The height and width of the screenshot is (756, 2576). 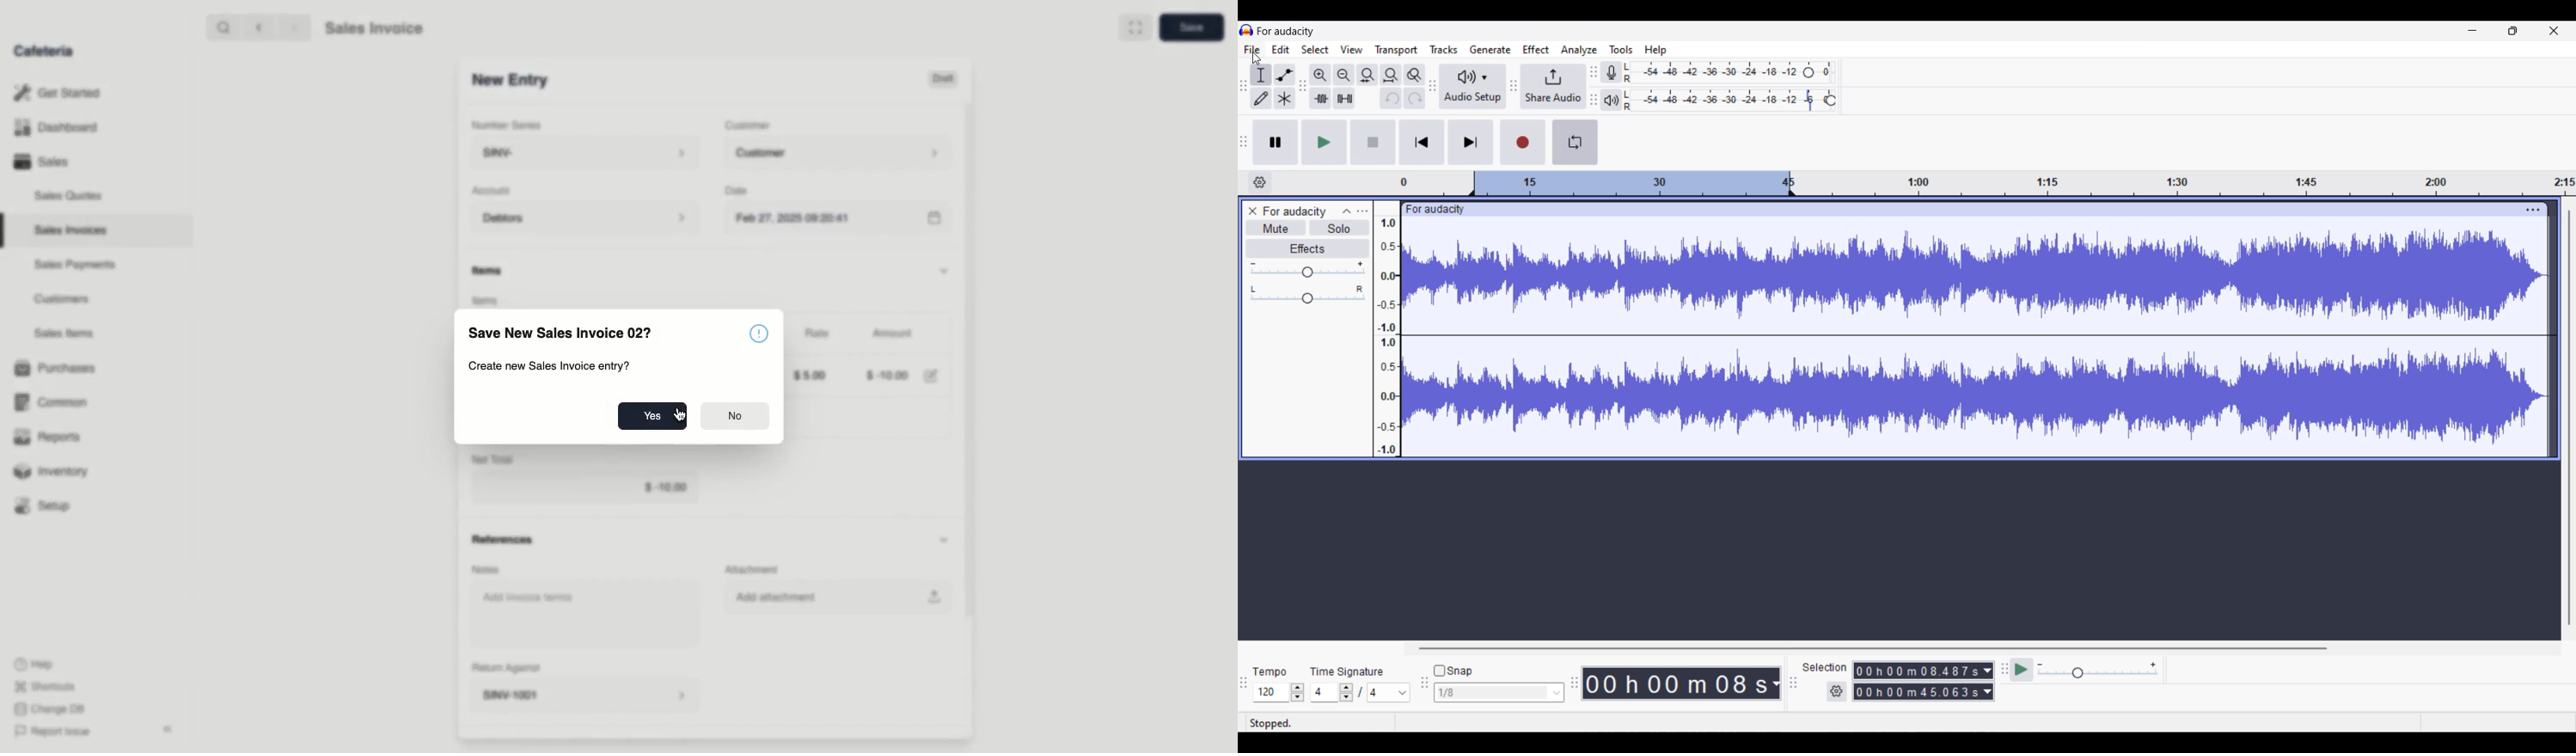 I want to click on Get Started, so click(x=58, y=92).